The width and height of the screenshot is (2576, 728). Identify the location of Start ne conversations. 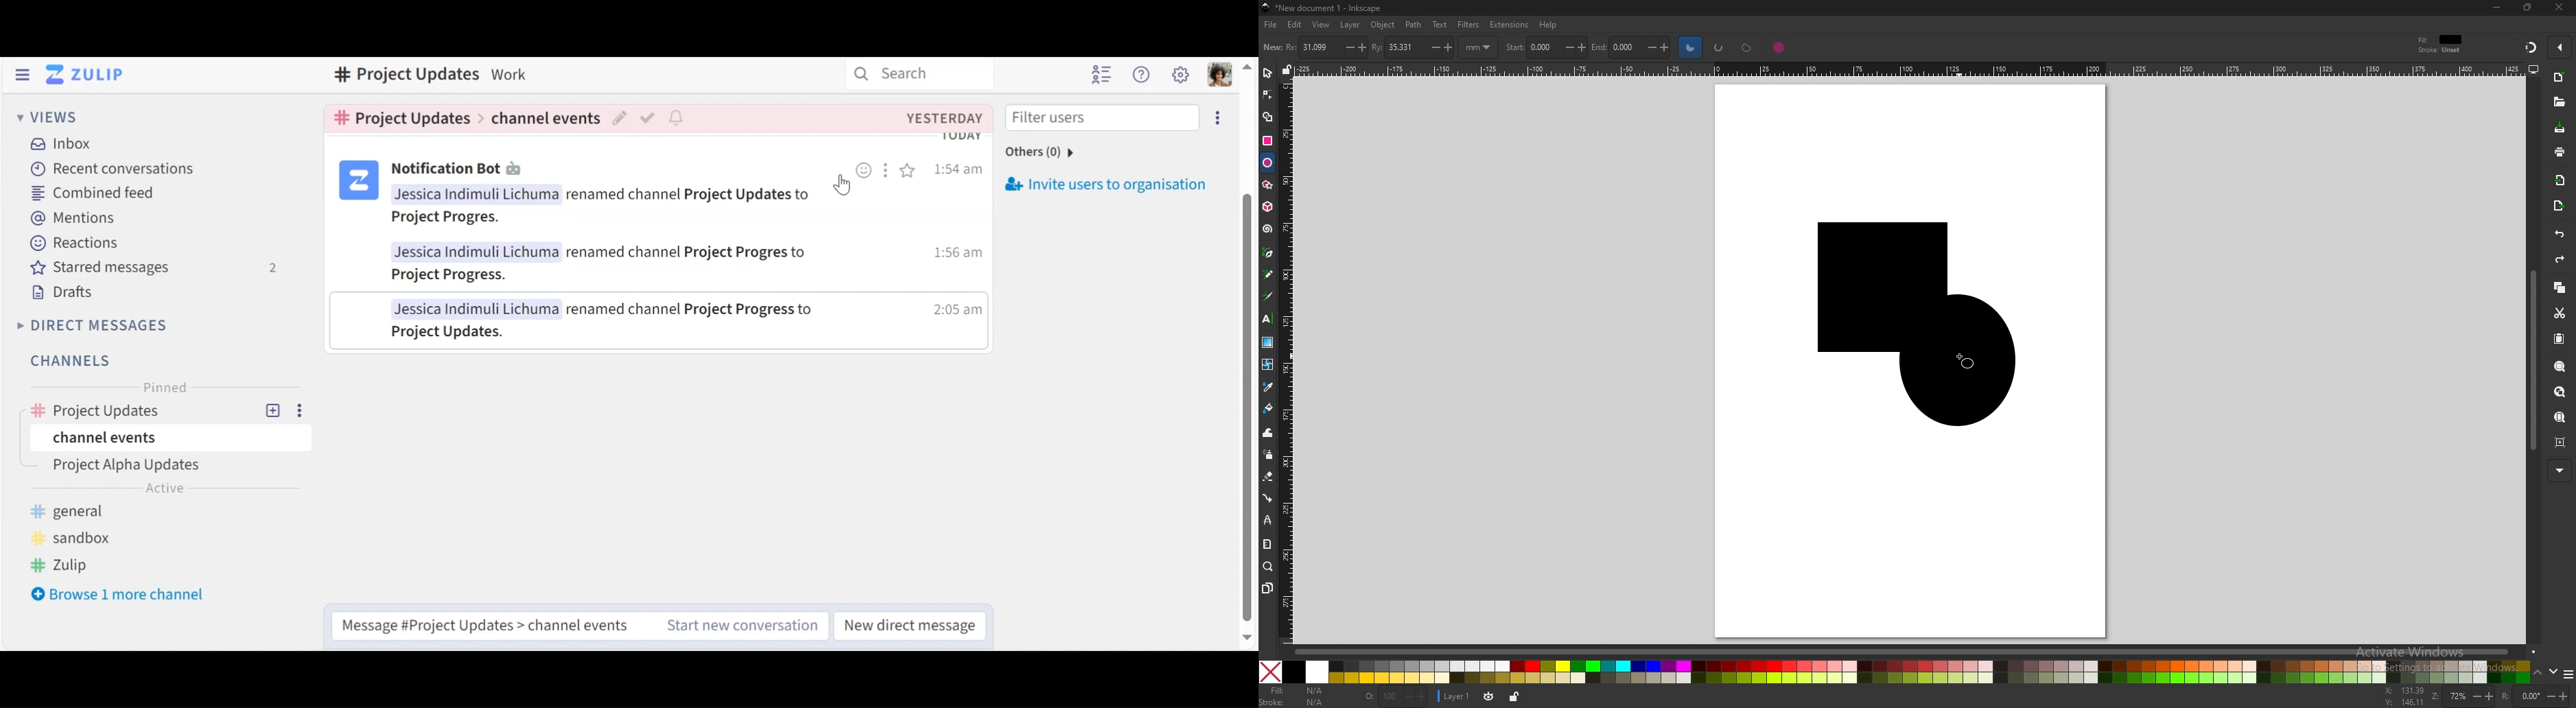
(739, 626).